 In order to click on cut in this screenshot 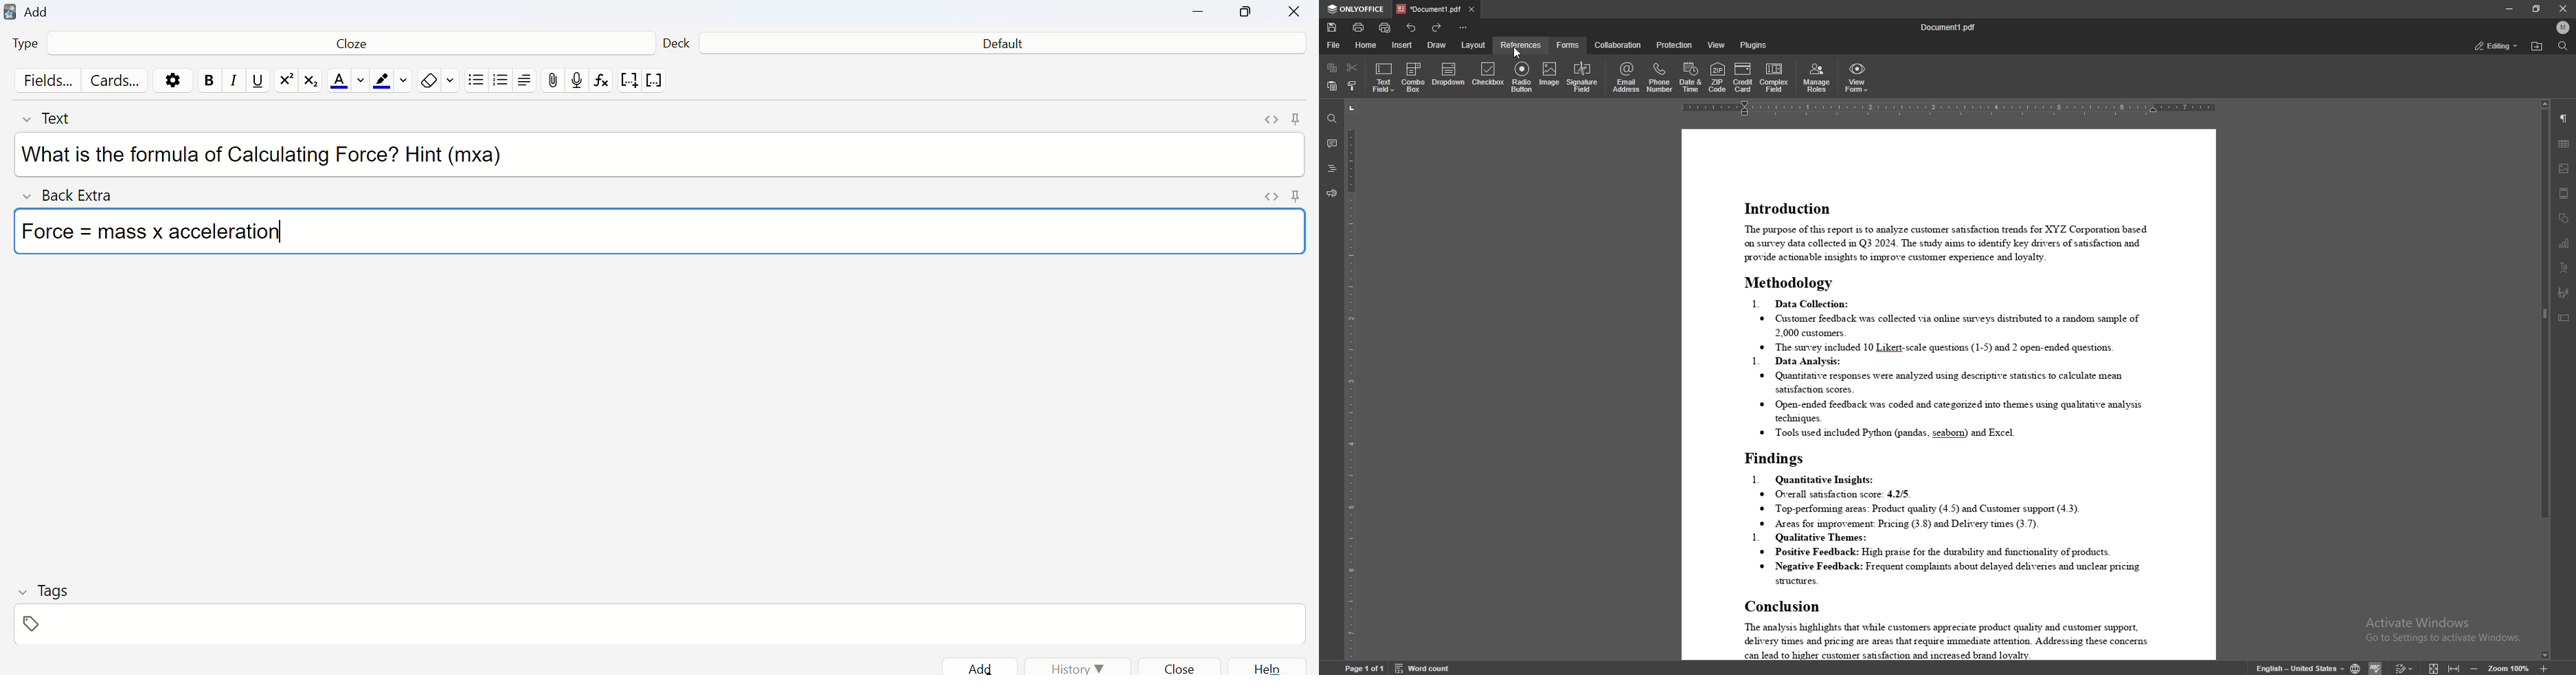, I will do `click(1354, 68)`.